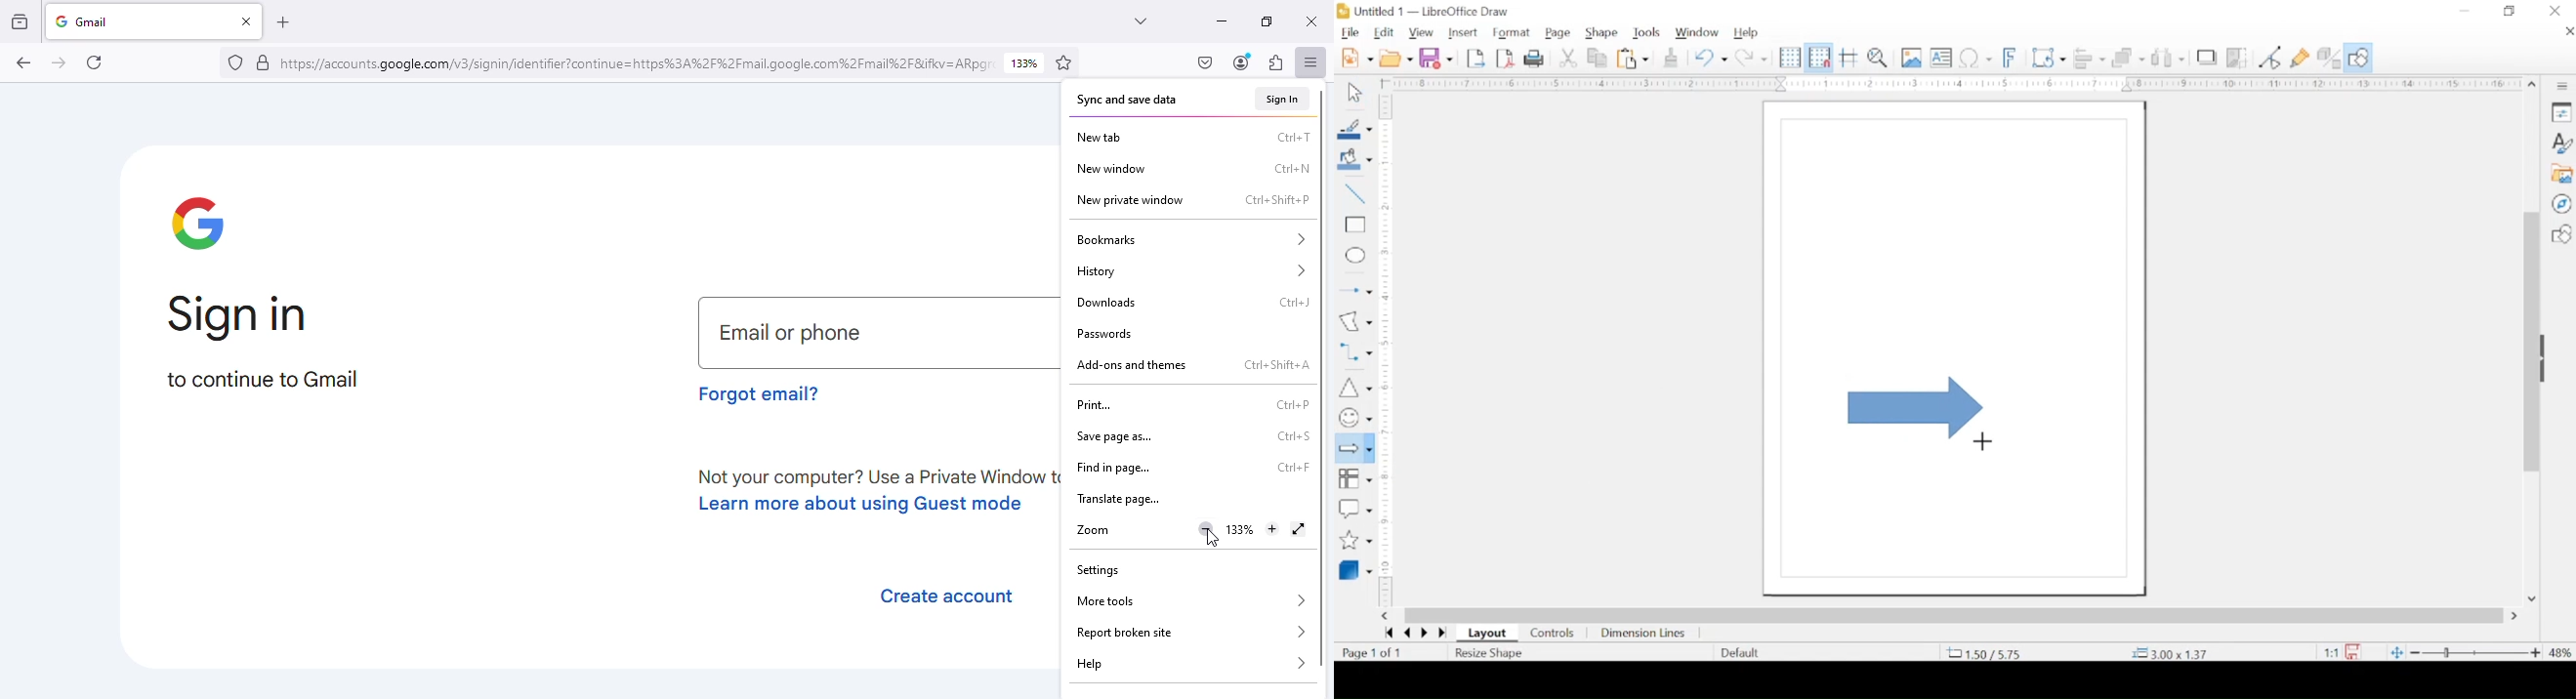 Image resolution: width=2576 pixels, height=700 pixels. Describe the element at coordinates (2466, 11) in the screenshot. I see `minimize` at that location.